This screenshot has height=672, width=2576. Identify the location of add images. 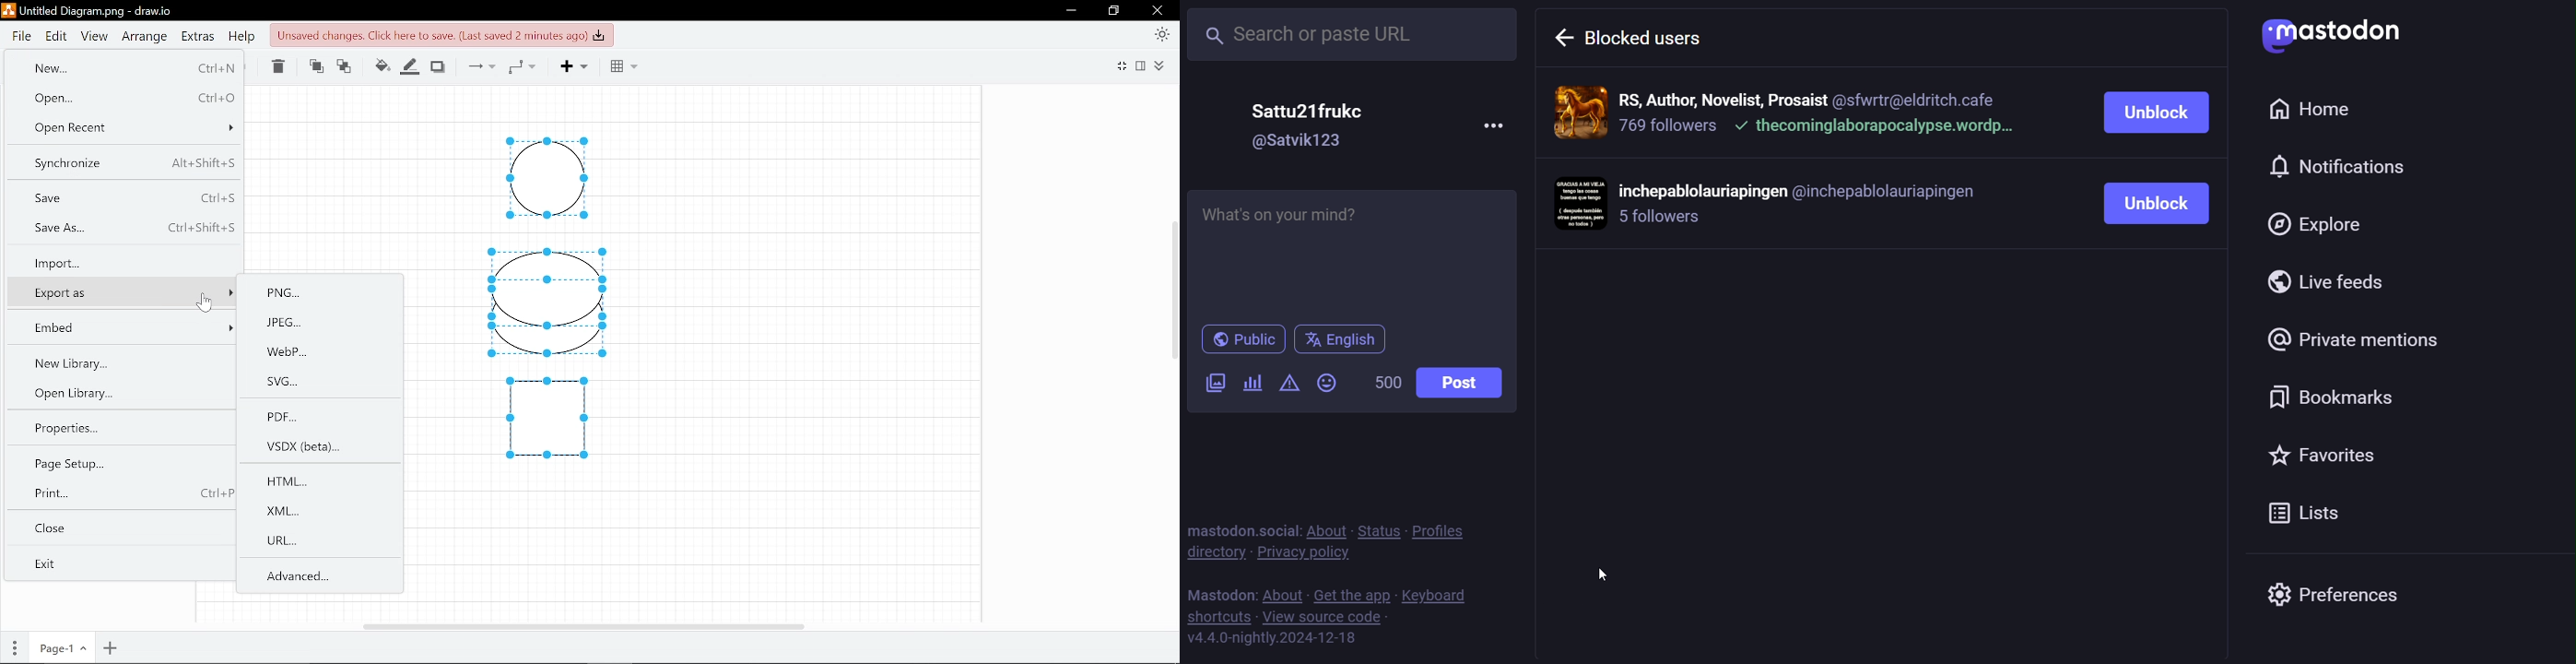
(1213, 382).